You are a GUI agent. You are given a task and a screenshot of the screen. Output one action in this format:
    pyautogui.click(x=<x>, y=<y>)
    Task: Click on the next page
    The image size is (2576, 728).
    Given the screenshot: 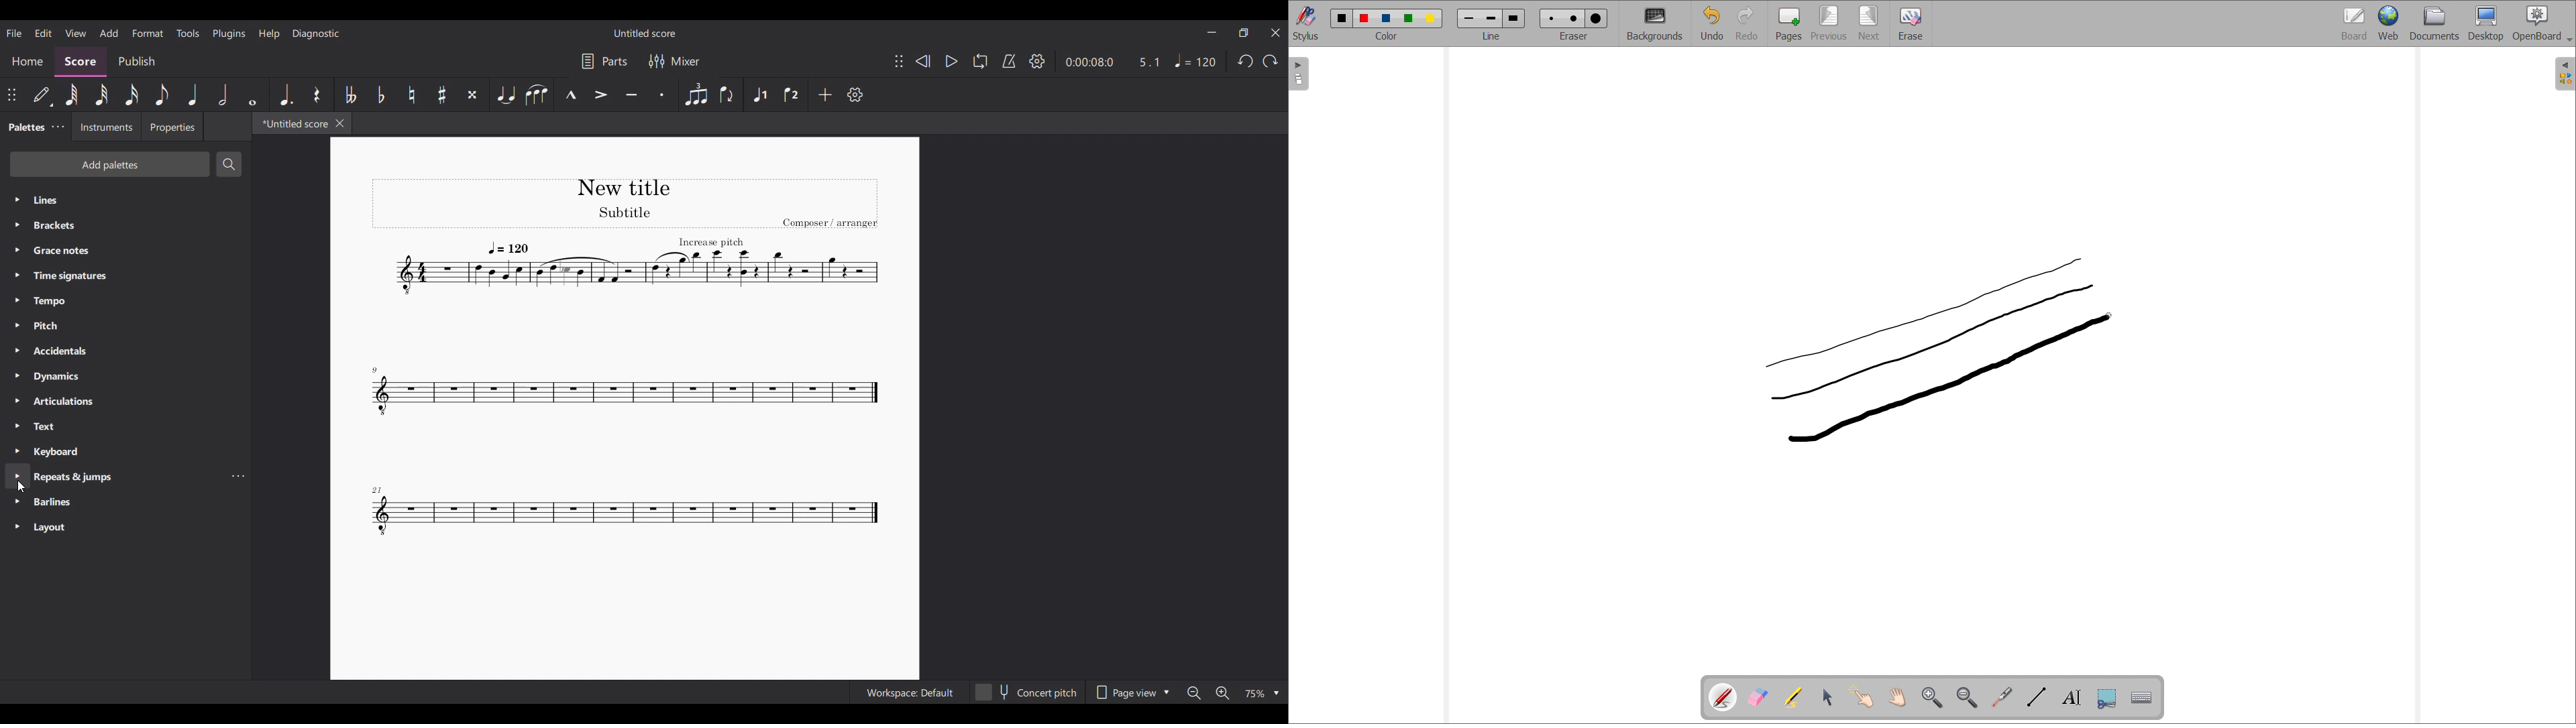 What is the action you would take?
    pyautogui.click(x=1870, y=23)
    